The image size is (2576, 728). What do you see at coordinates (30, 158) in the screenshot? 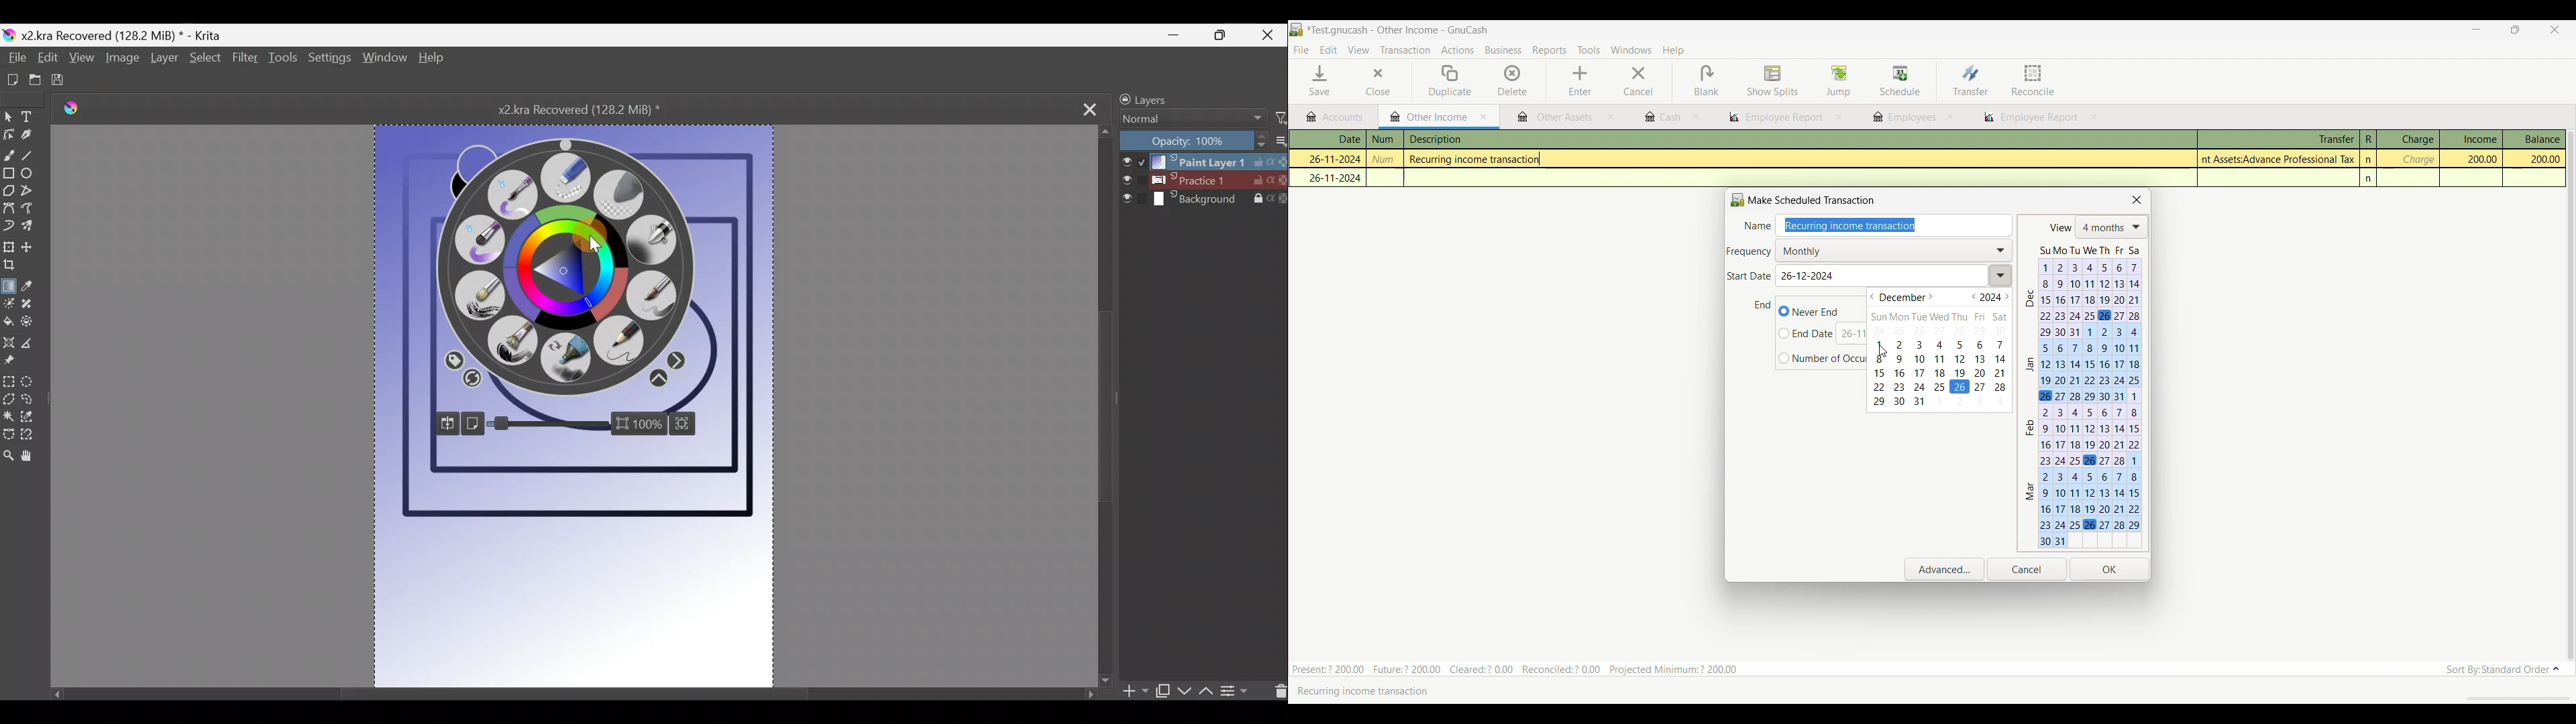
I see `Line tool` at bounding box center [30, 158].